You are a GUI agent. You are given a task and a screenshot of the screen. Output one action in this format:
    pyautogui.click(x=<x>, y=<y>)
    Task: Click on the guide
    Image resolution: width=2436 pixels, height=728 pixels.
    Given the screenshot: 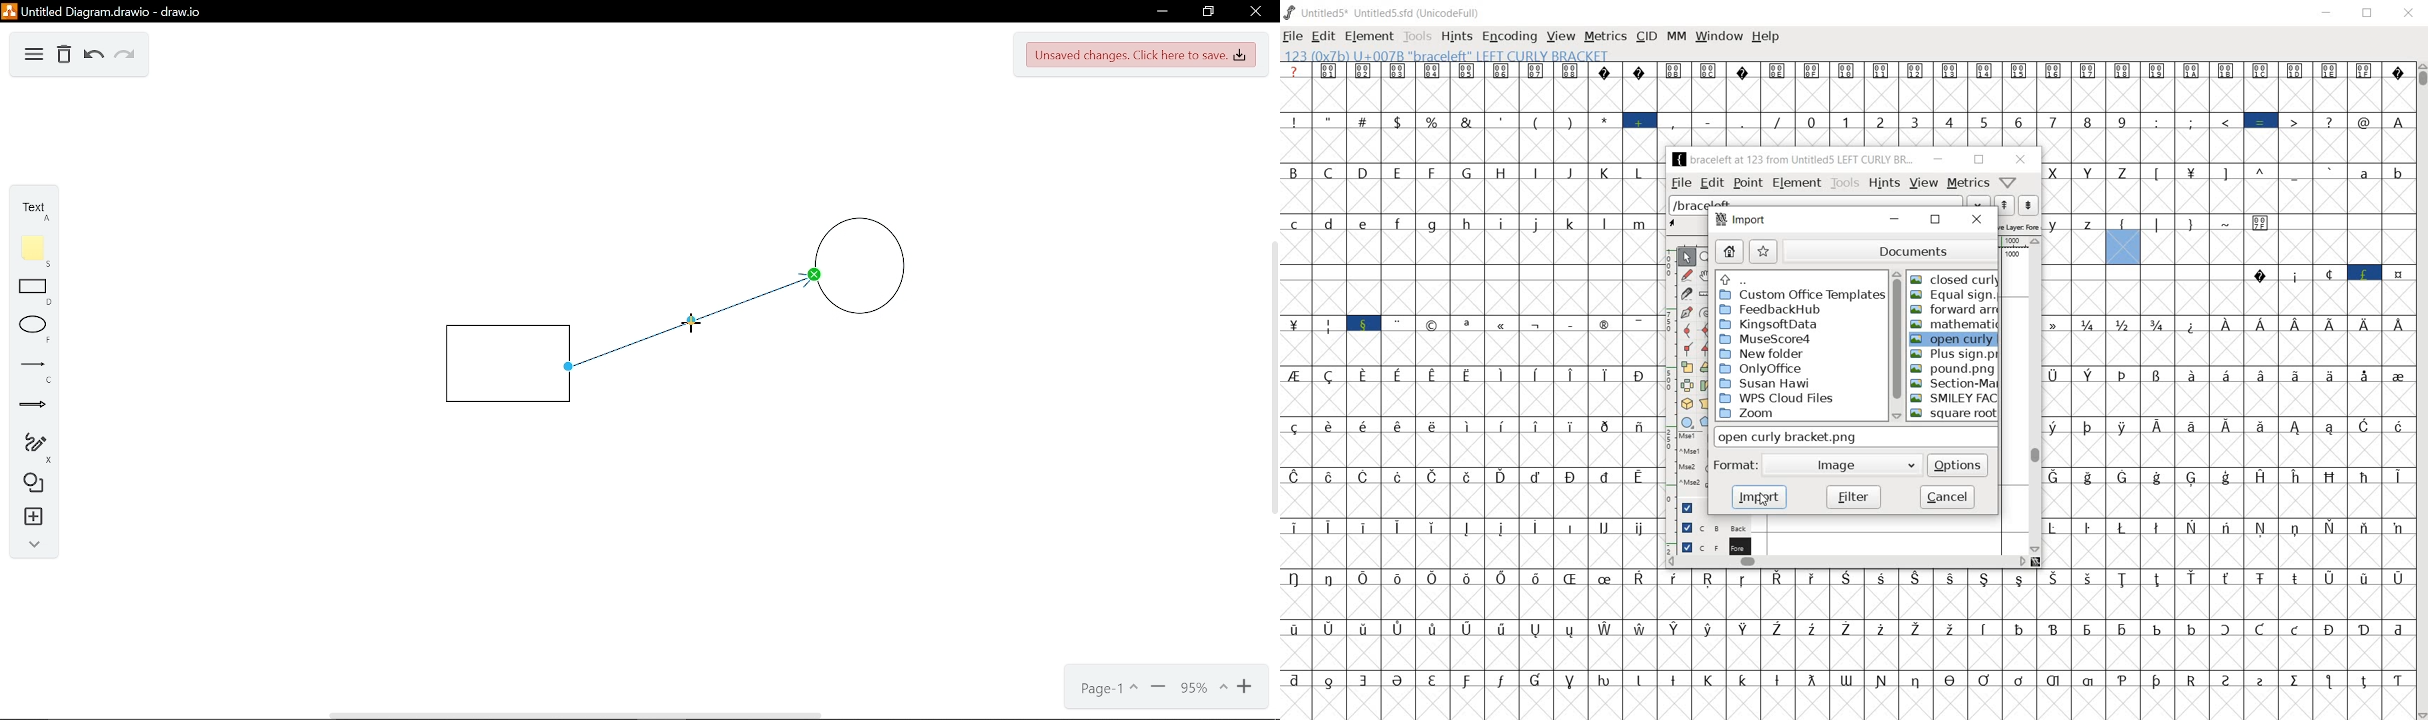 What is the action you would take?
    pyautogui.click(x=1686, y=509)
    